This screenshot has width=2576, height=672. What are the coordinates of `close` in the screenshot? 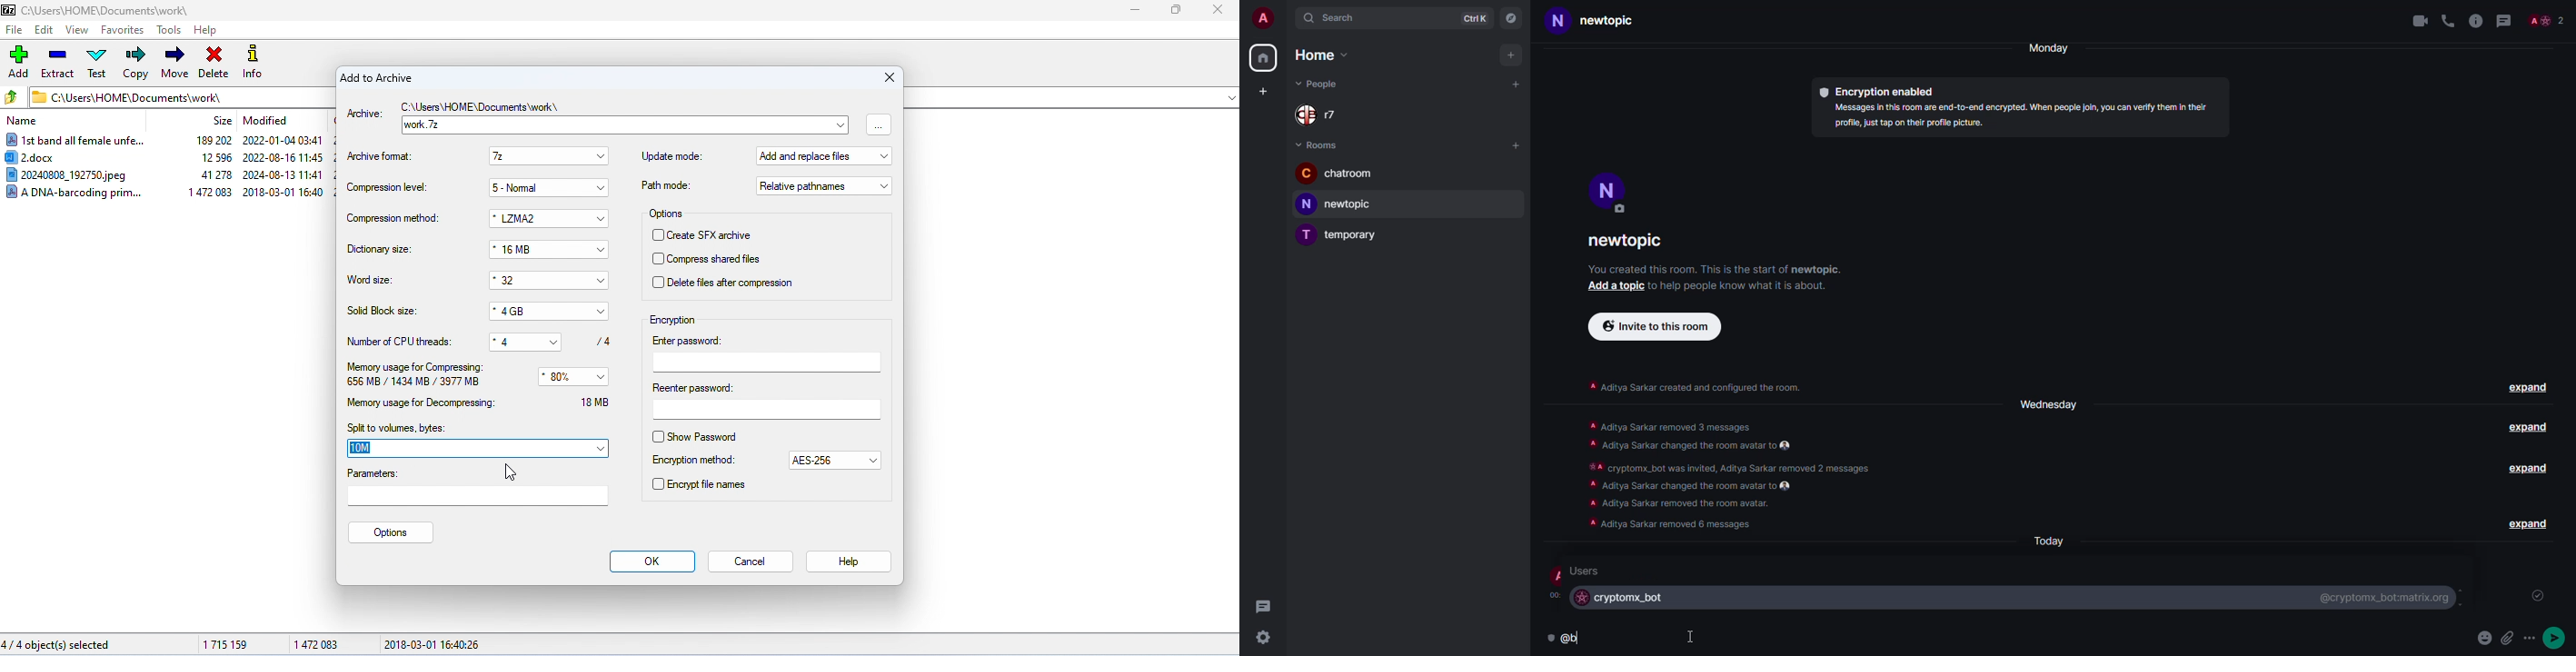 It's located at (1216, 10).